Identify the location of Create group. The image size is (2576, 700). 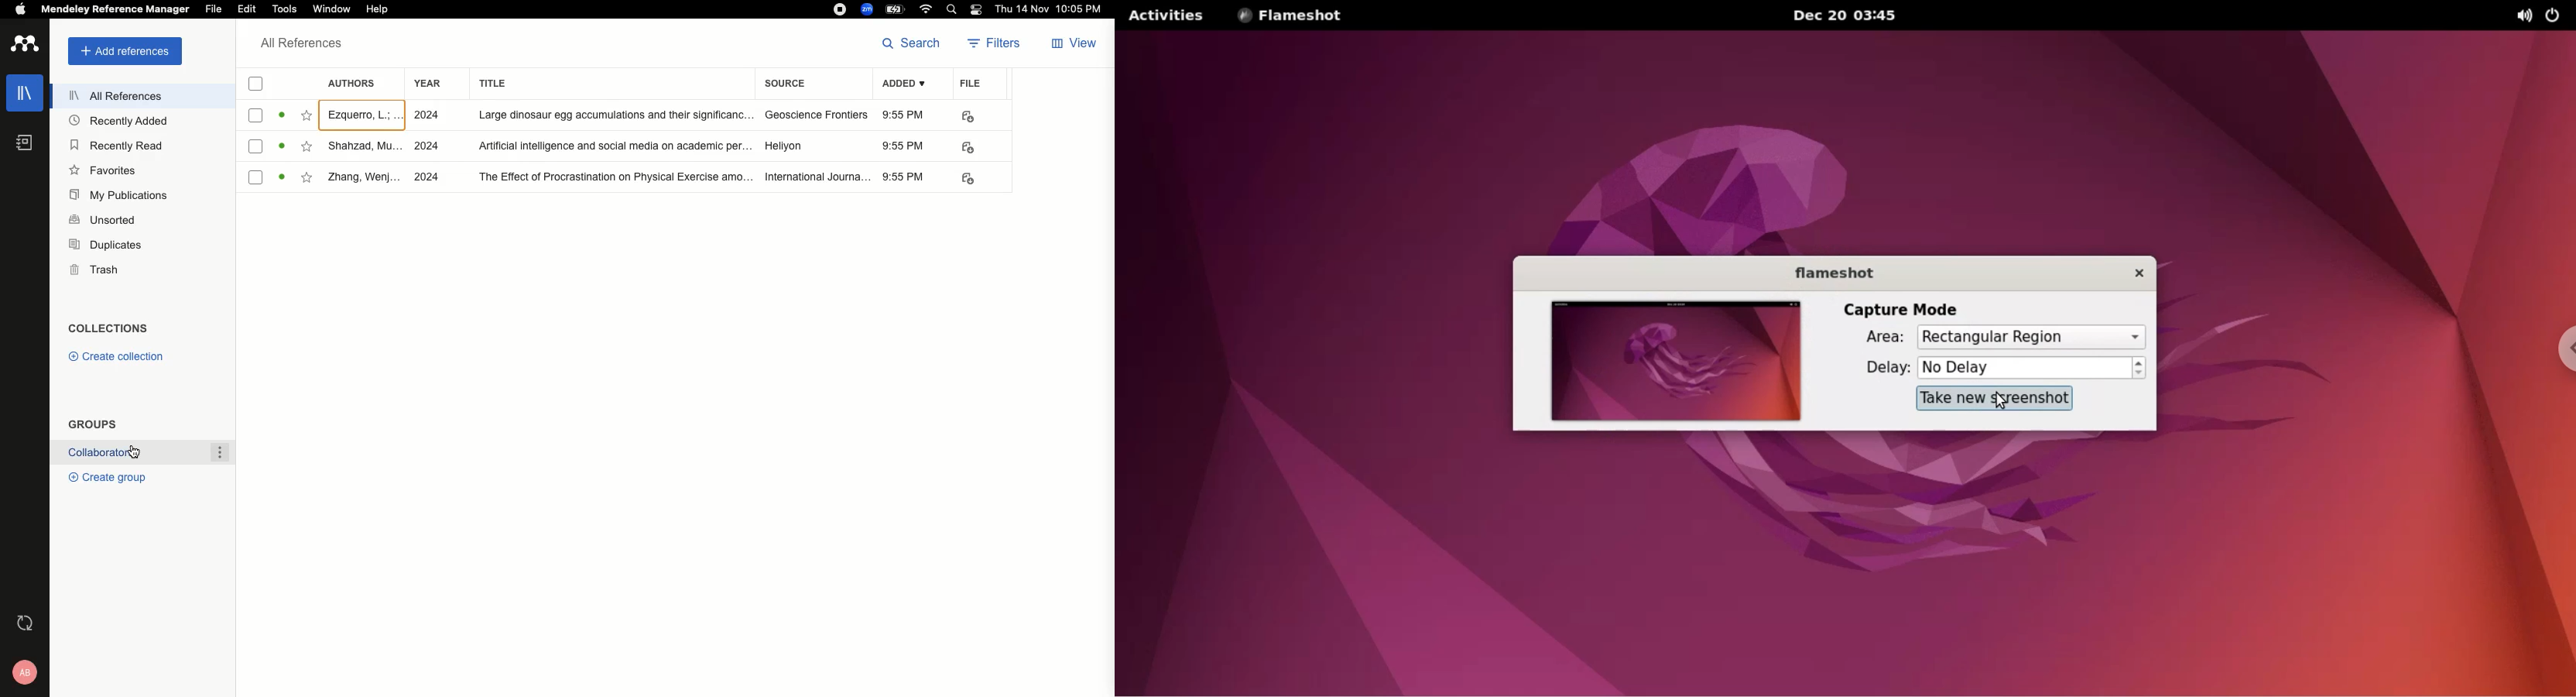
(120, 479).